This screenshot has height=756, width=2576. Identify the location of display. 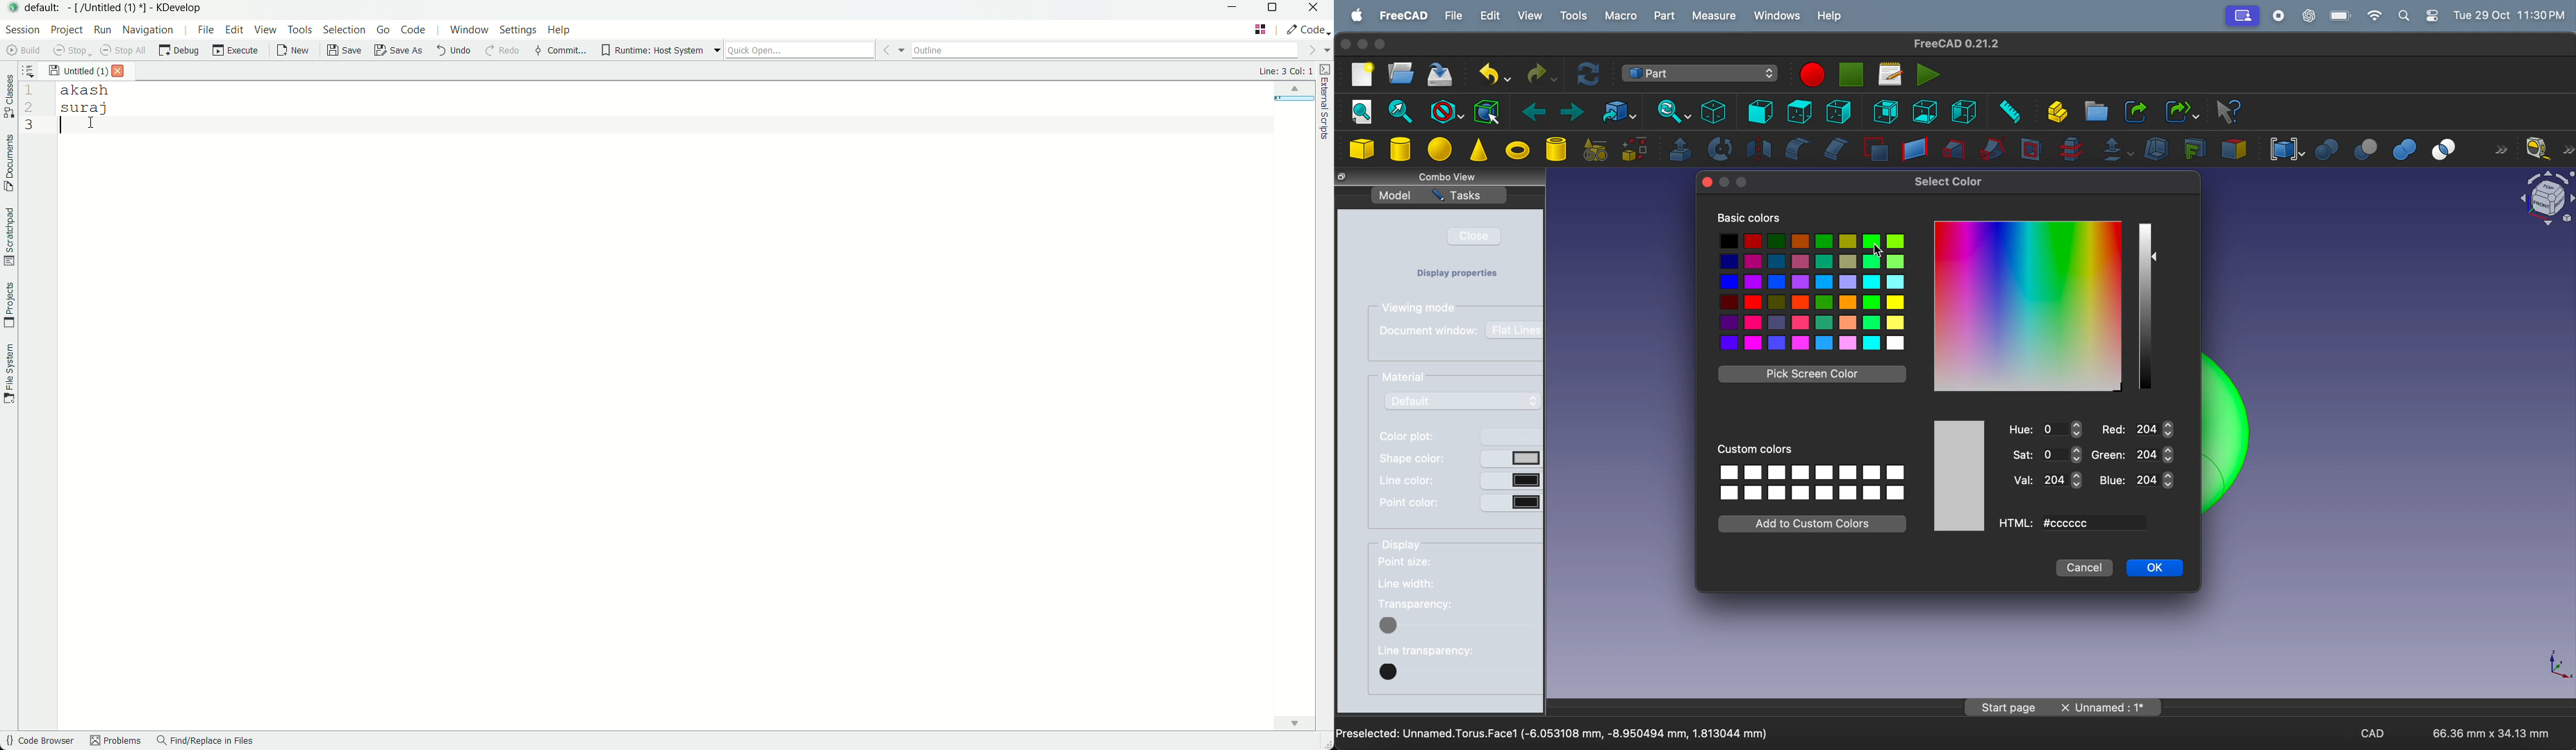
(1425, 546).